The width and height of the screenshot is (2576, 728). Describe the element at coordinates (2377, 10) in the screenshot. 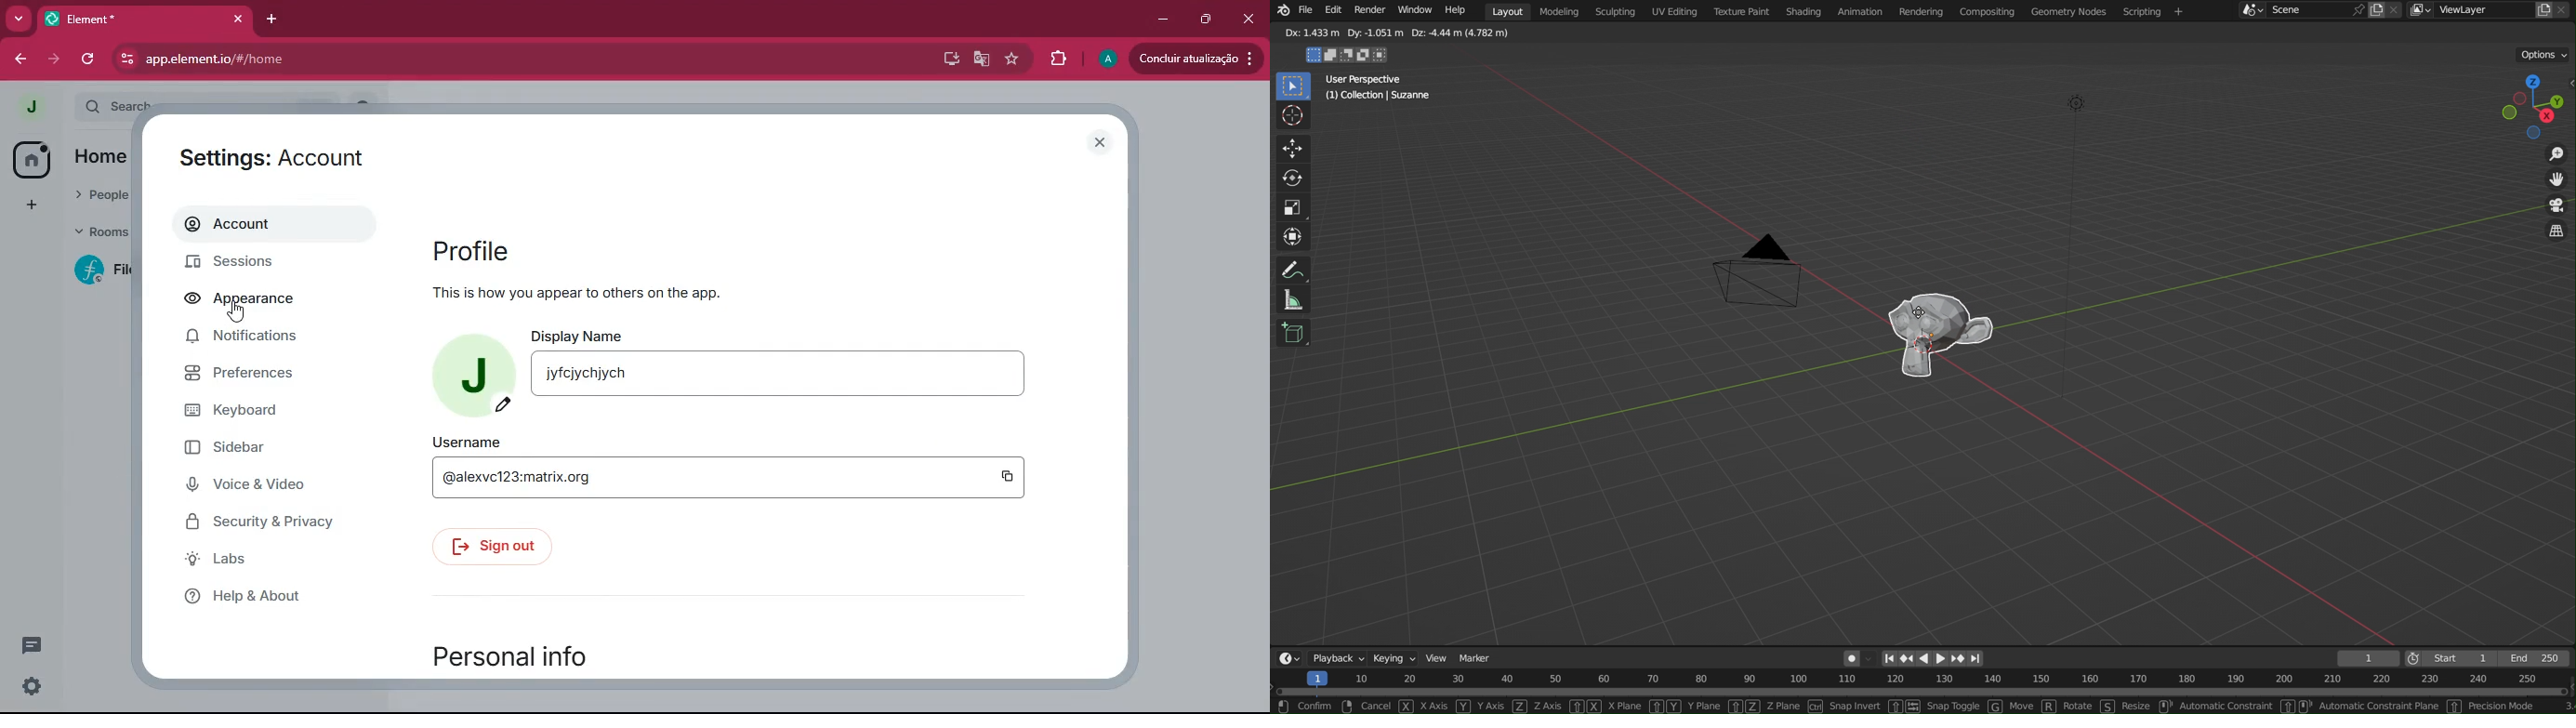

I see `files` at that location.